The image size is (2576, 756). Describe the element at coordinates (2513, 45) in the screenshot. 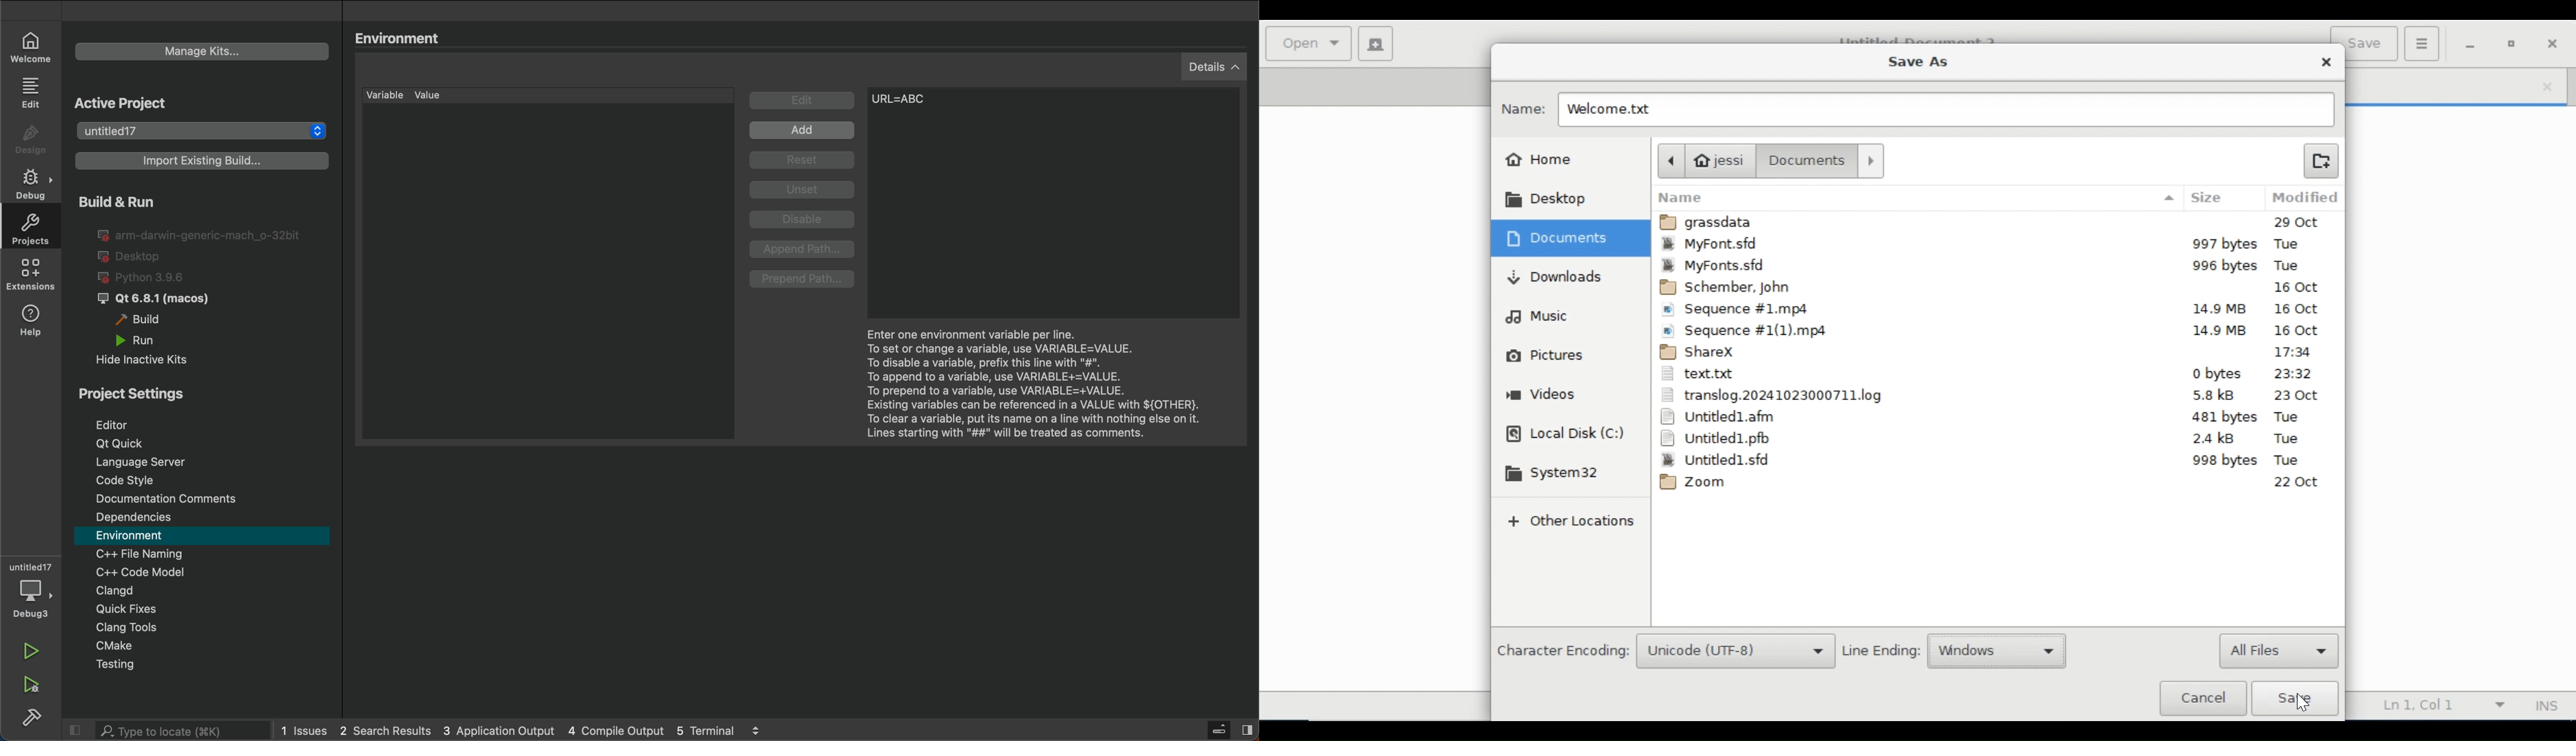

I see `restore` at that location.